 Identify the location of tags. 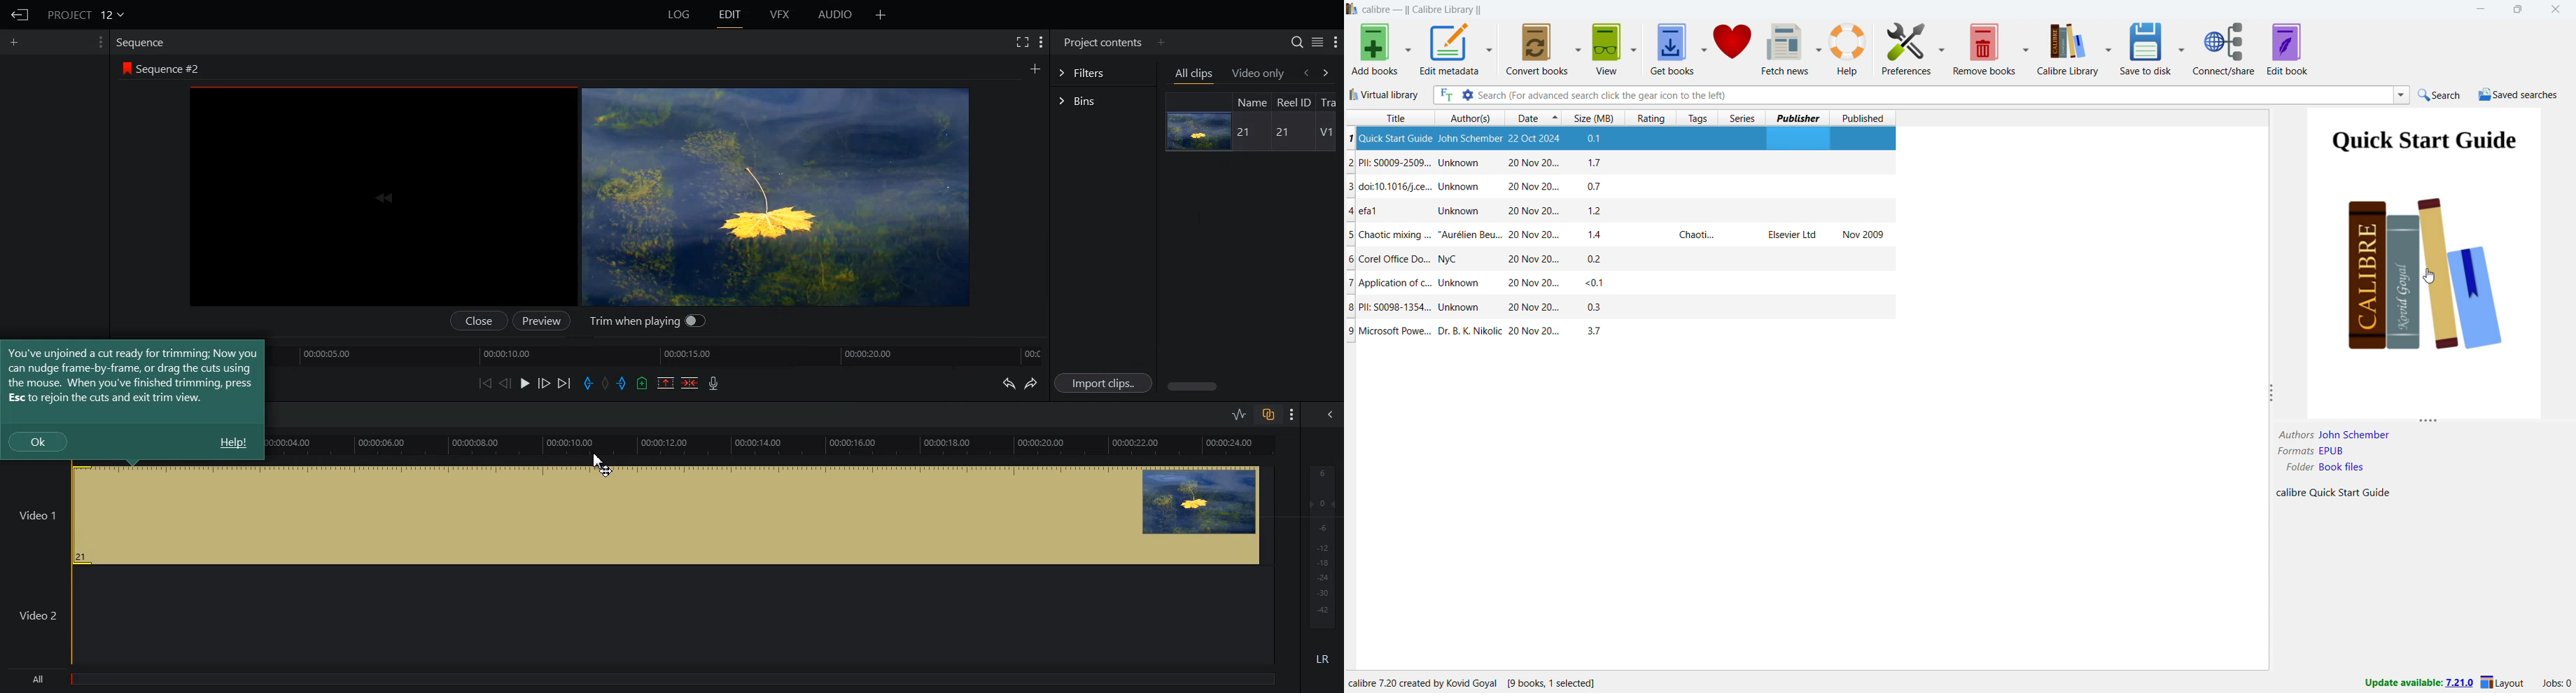
(1698, 117).